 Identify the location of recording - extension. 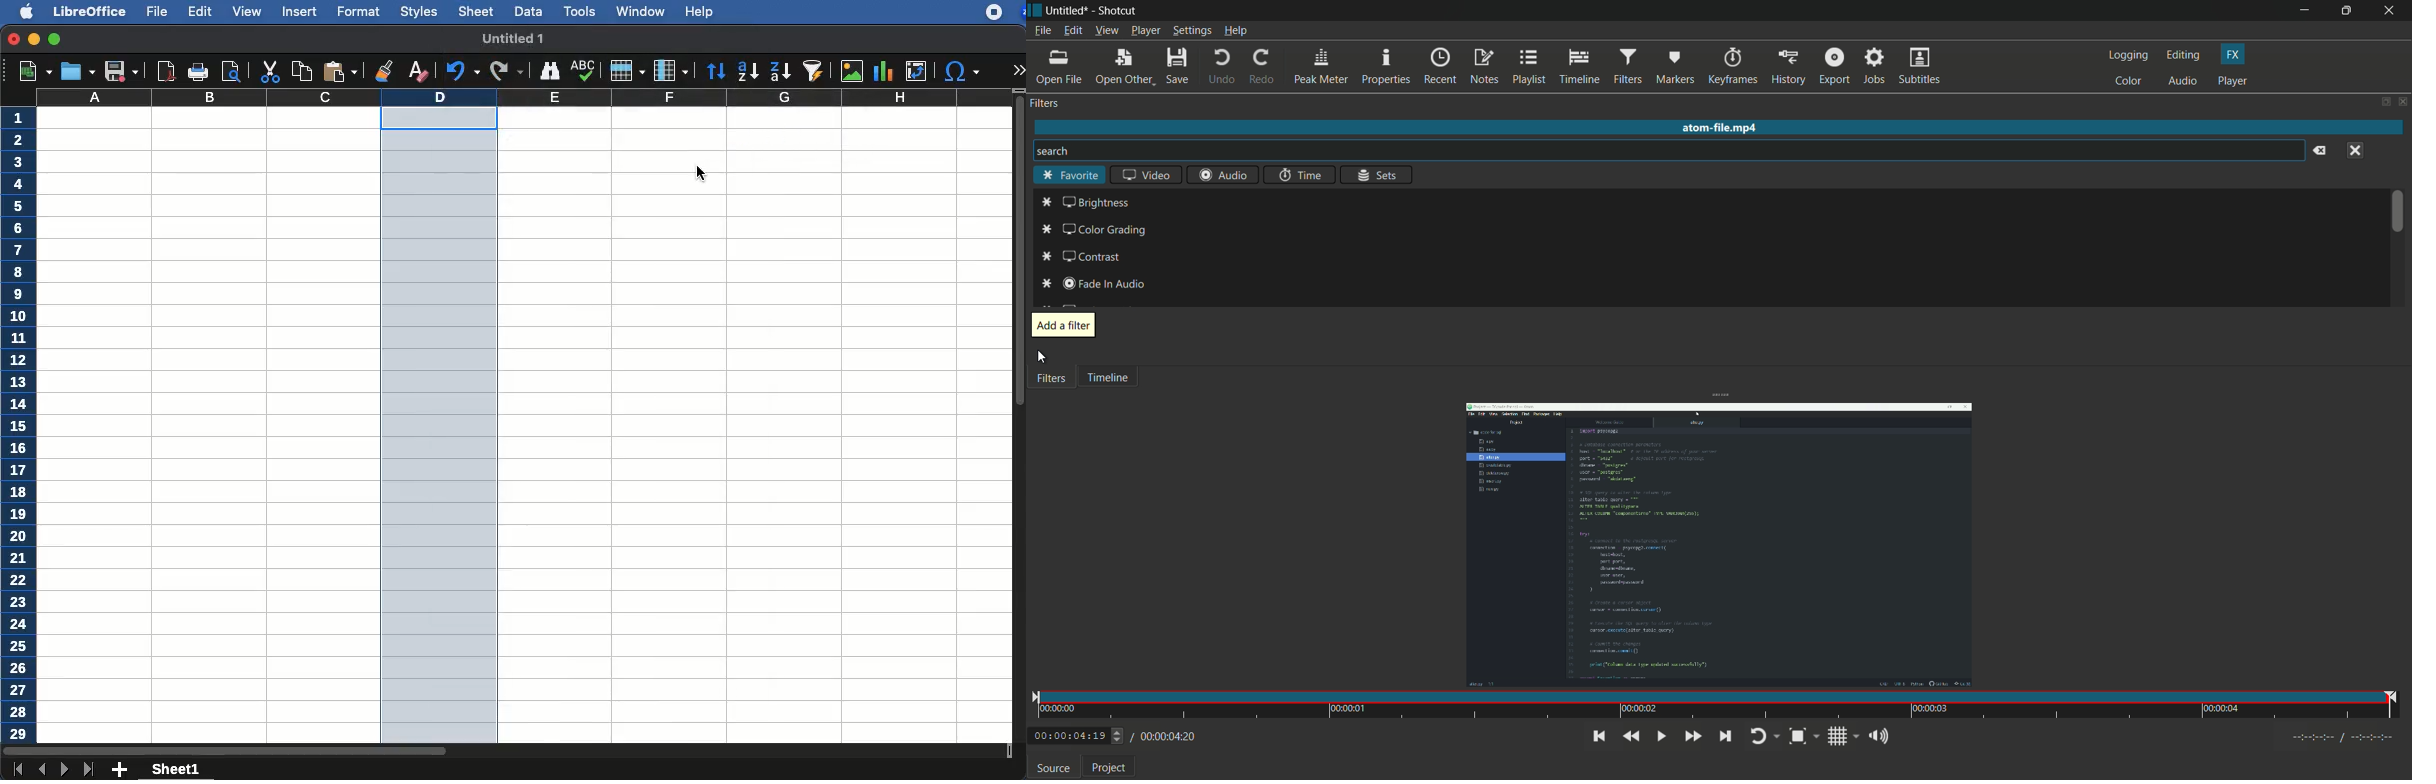
(994, 12).